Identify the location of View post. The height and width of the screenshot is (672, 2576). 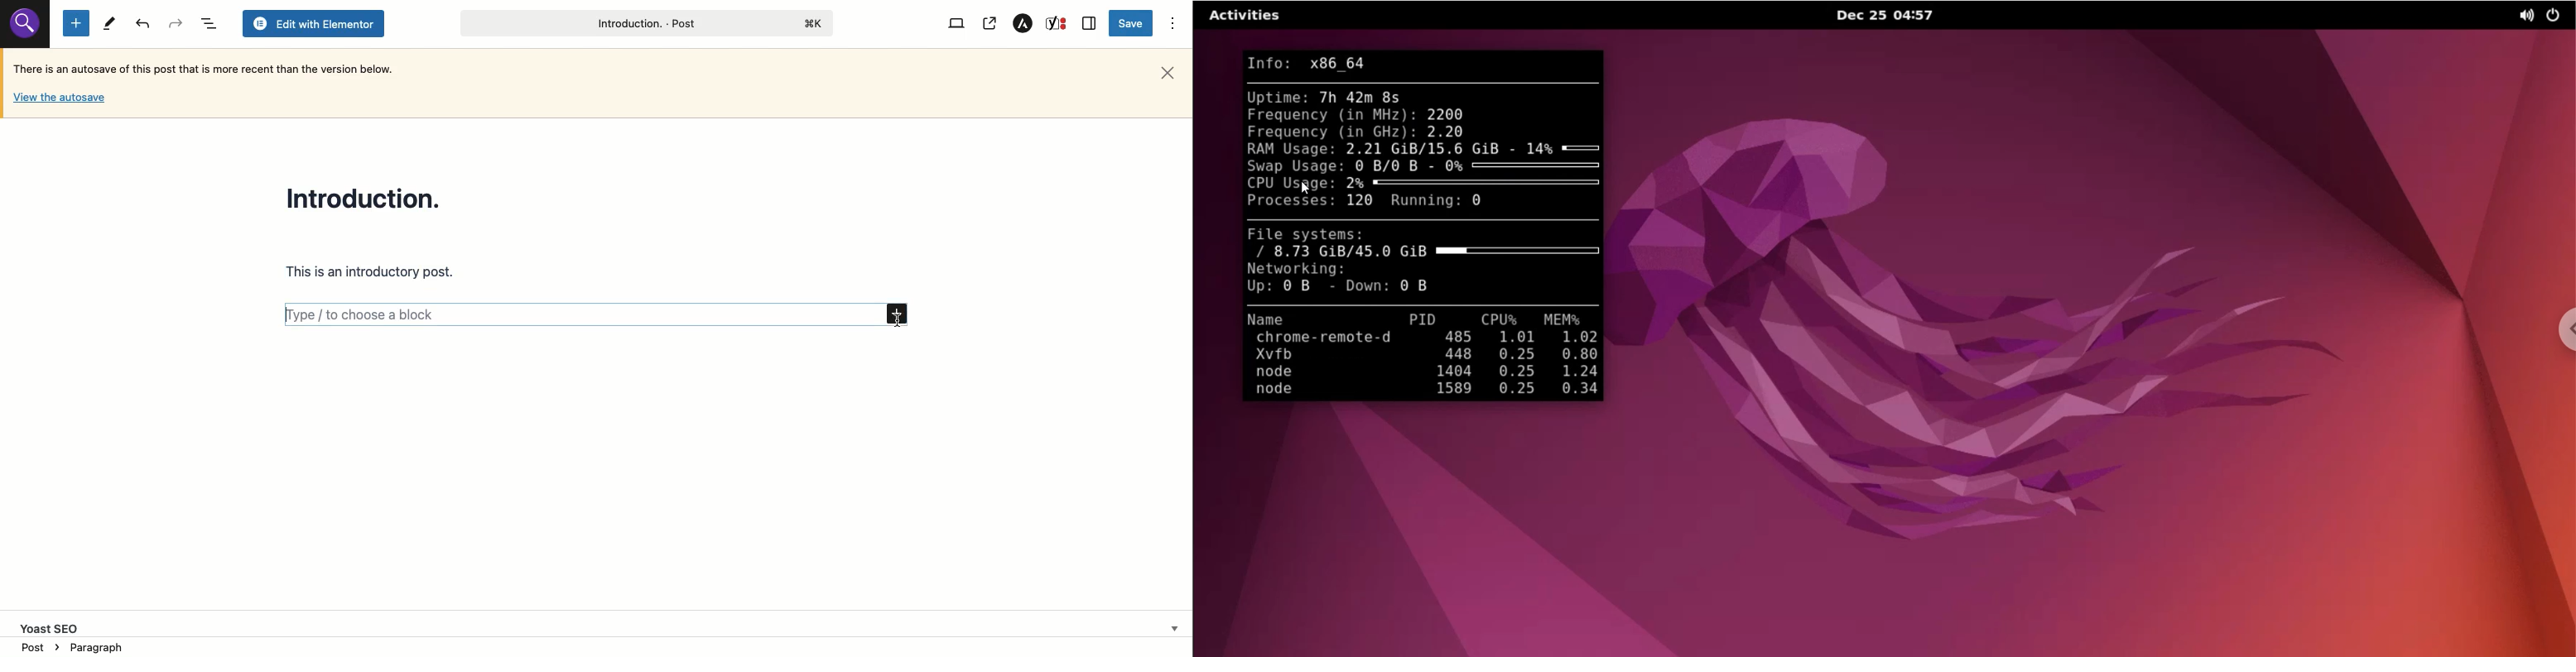
(989, 24).